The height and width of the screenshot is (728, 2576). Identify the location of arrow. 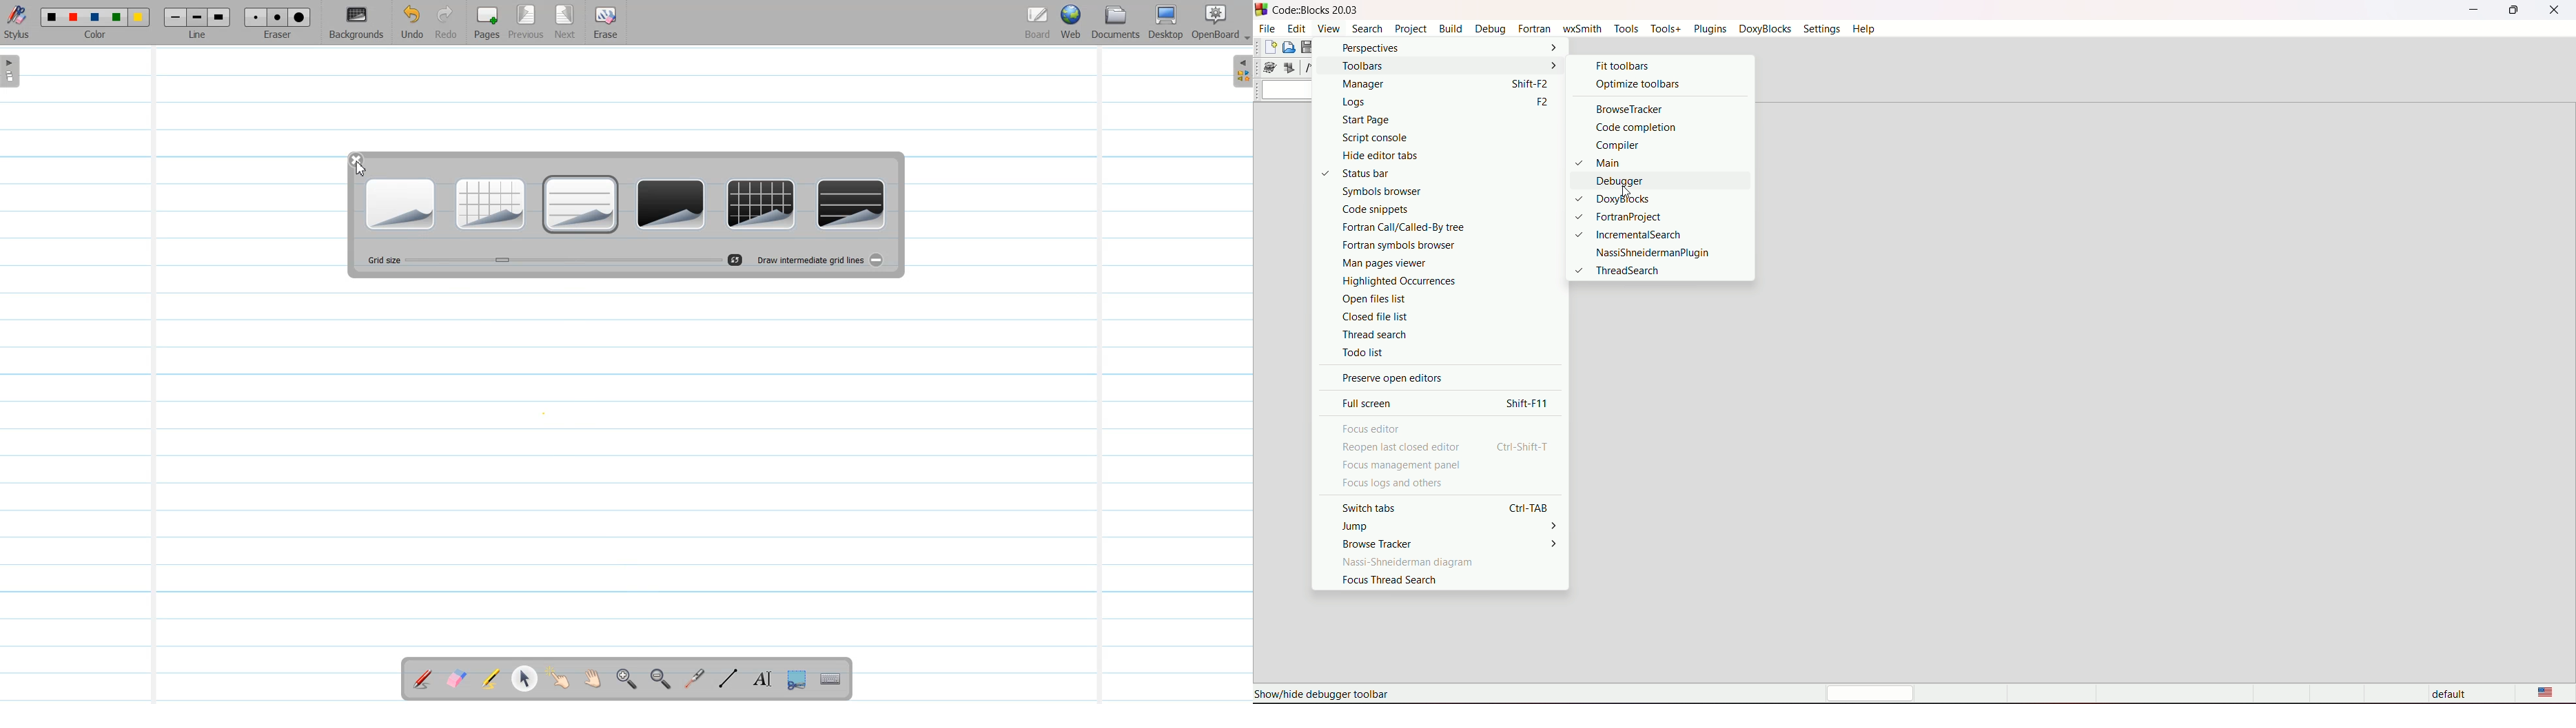
(1555, 528).